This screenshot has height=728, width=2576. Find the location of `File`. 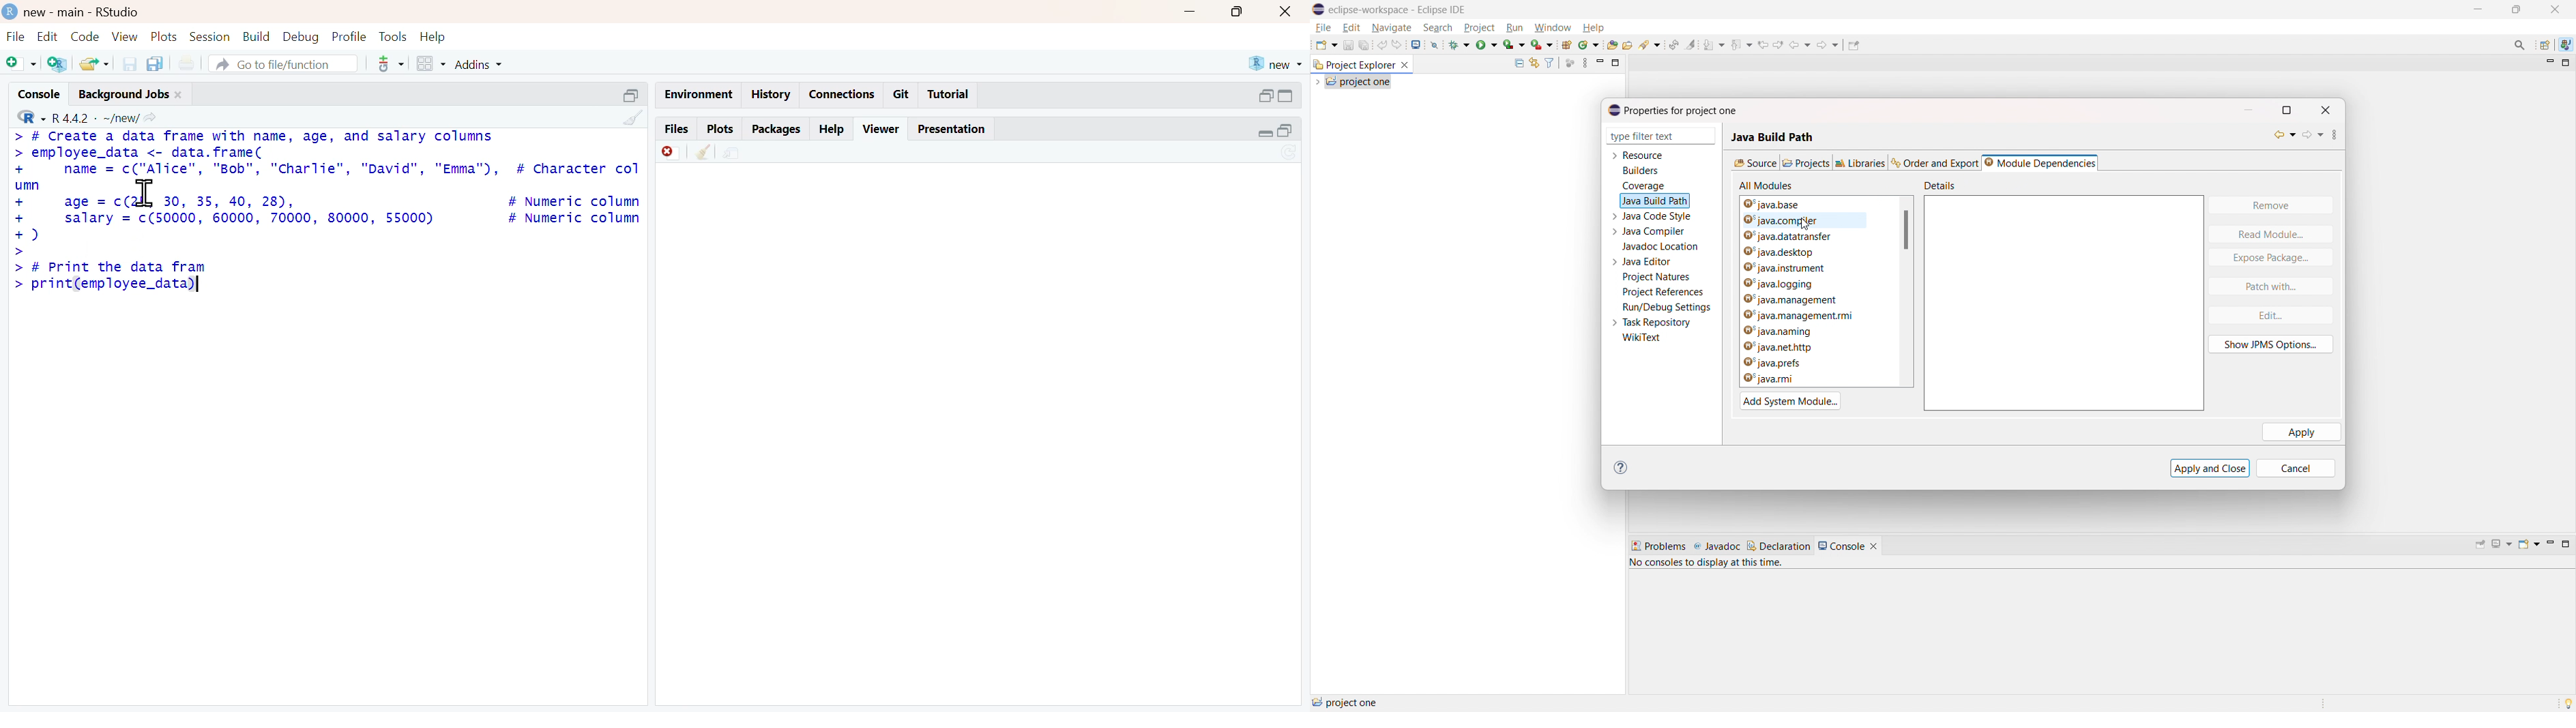

File is located at coordinates (14, 36).